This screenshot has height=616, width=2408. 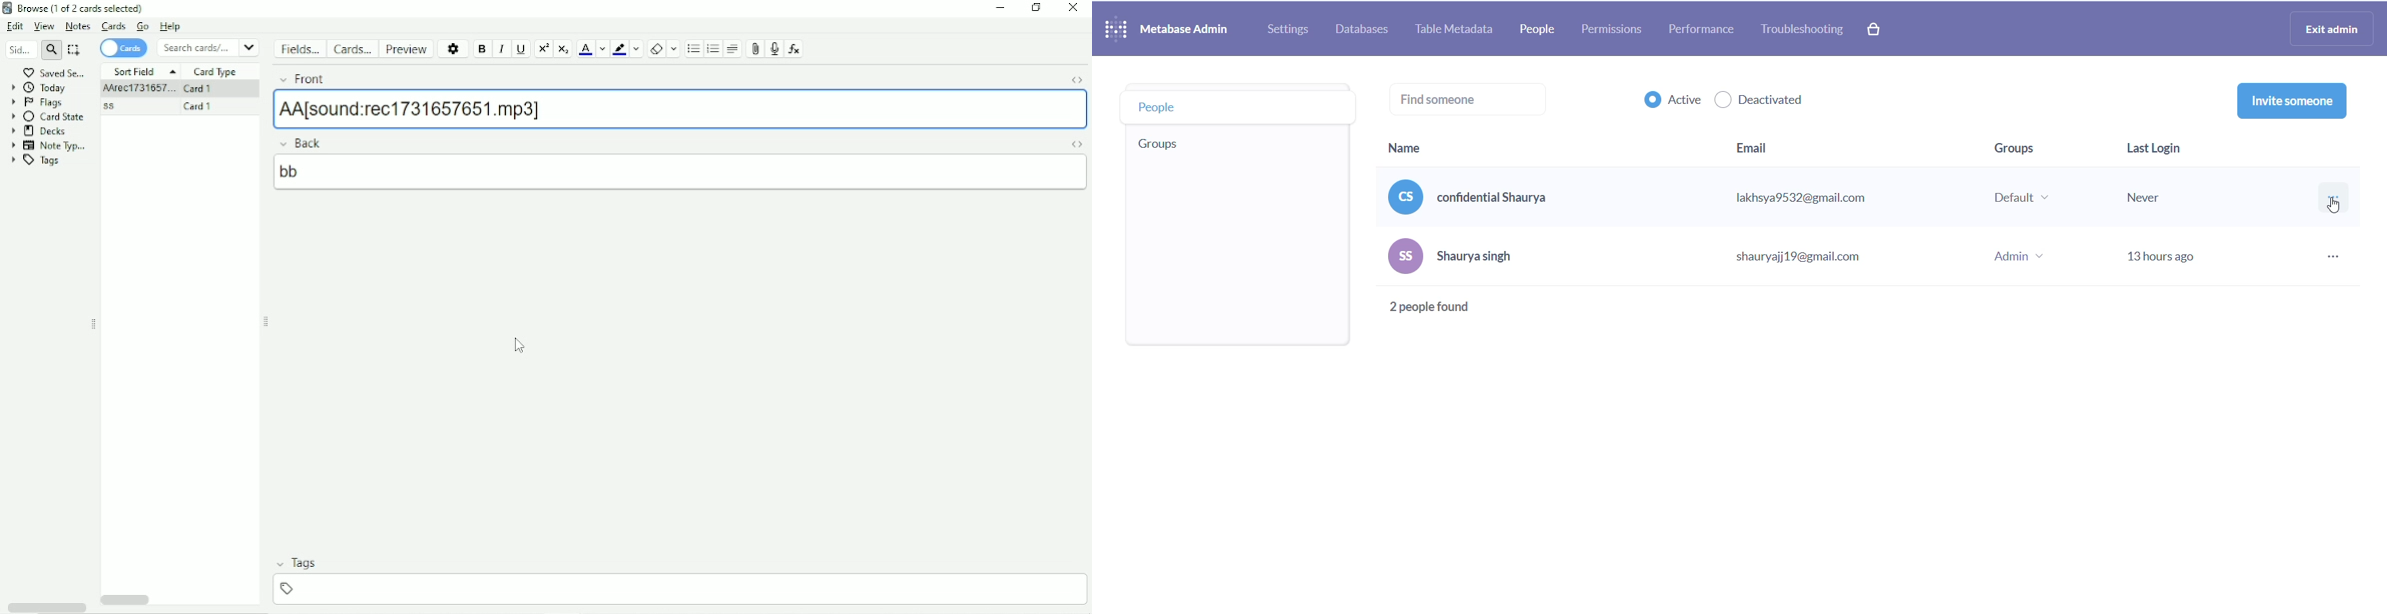 I want to click on AA, so click(x=110, y=89).